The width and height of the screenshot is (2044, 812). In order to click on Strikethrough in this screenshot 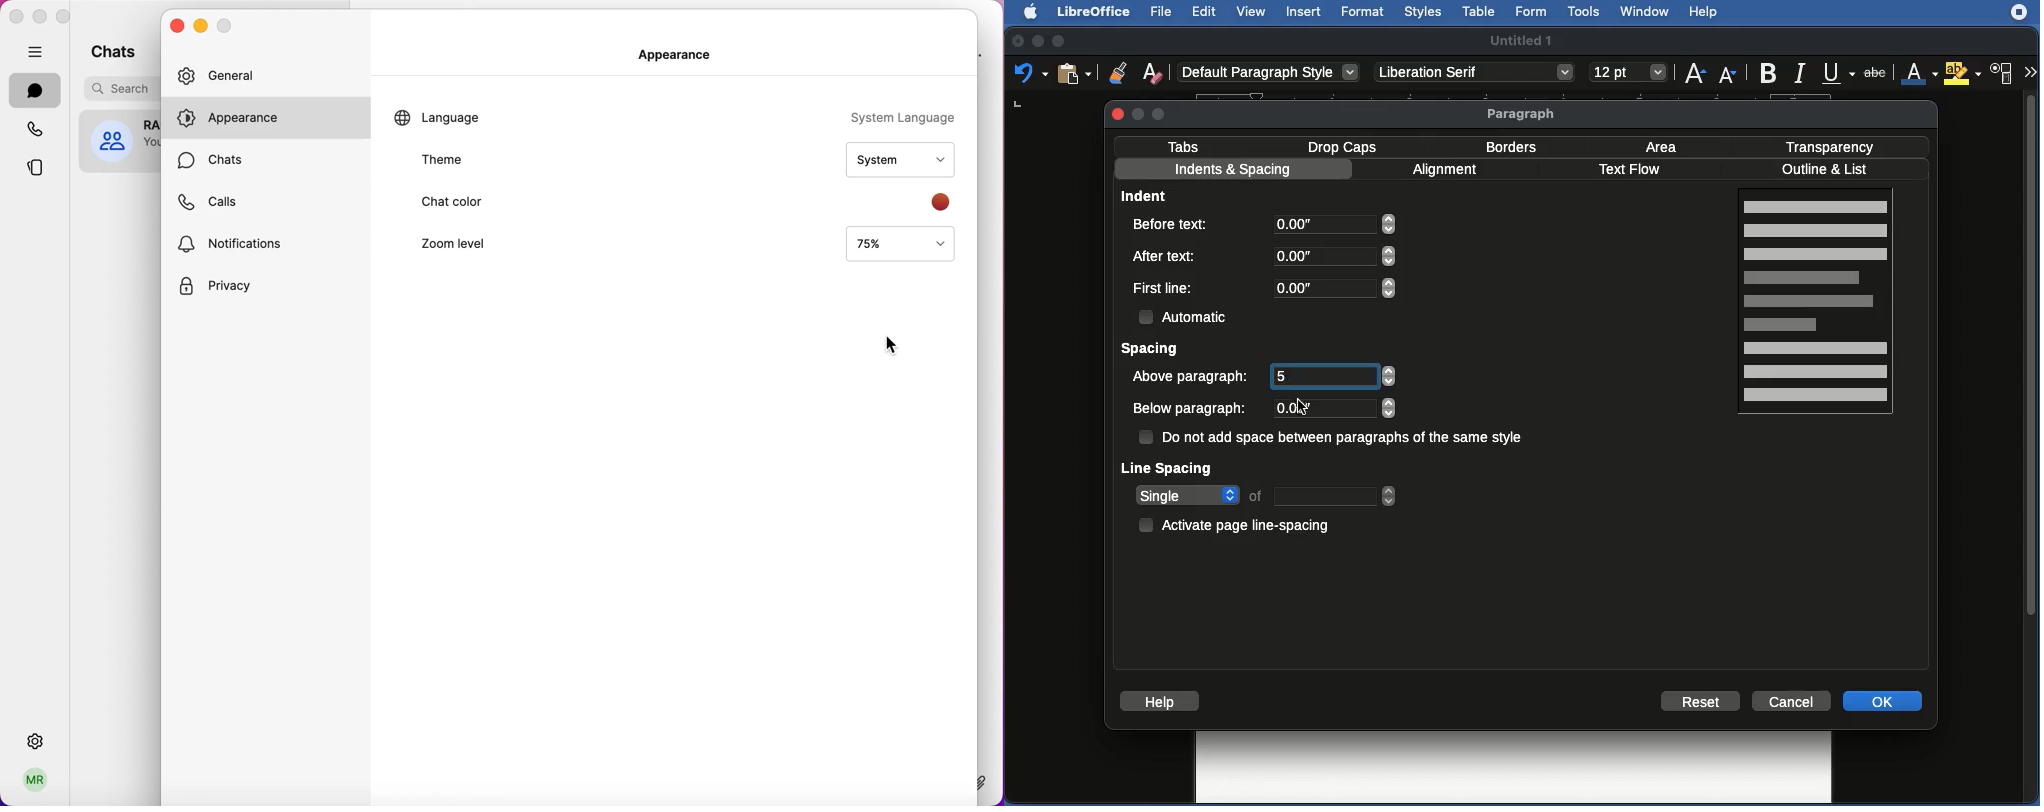, I will do `click(1879, 73)`.